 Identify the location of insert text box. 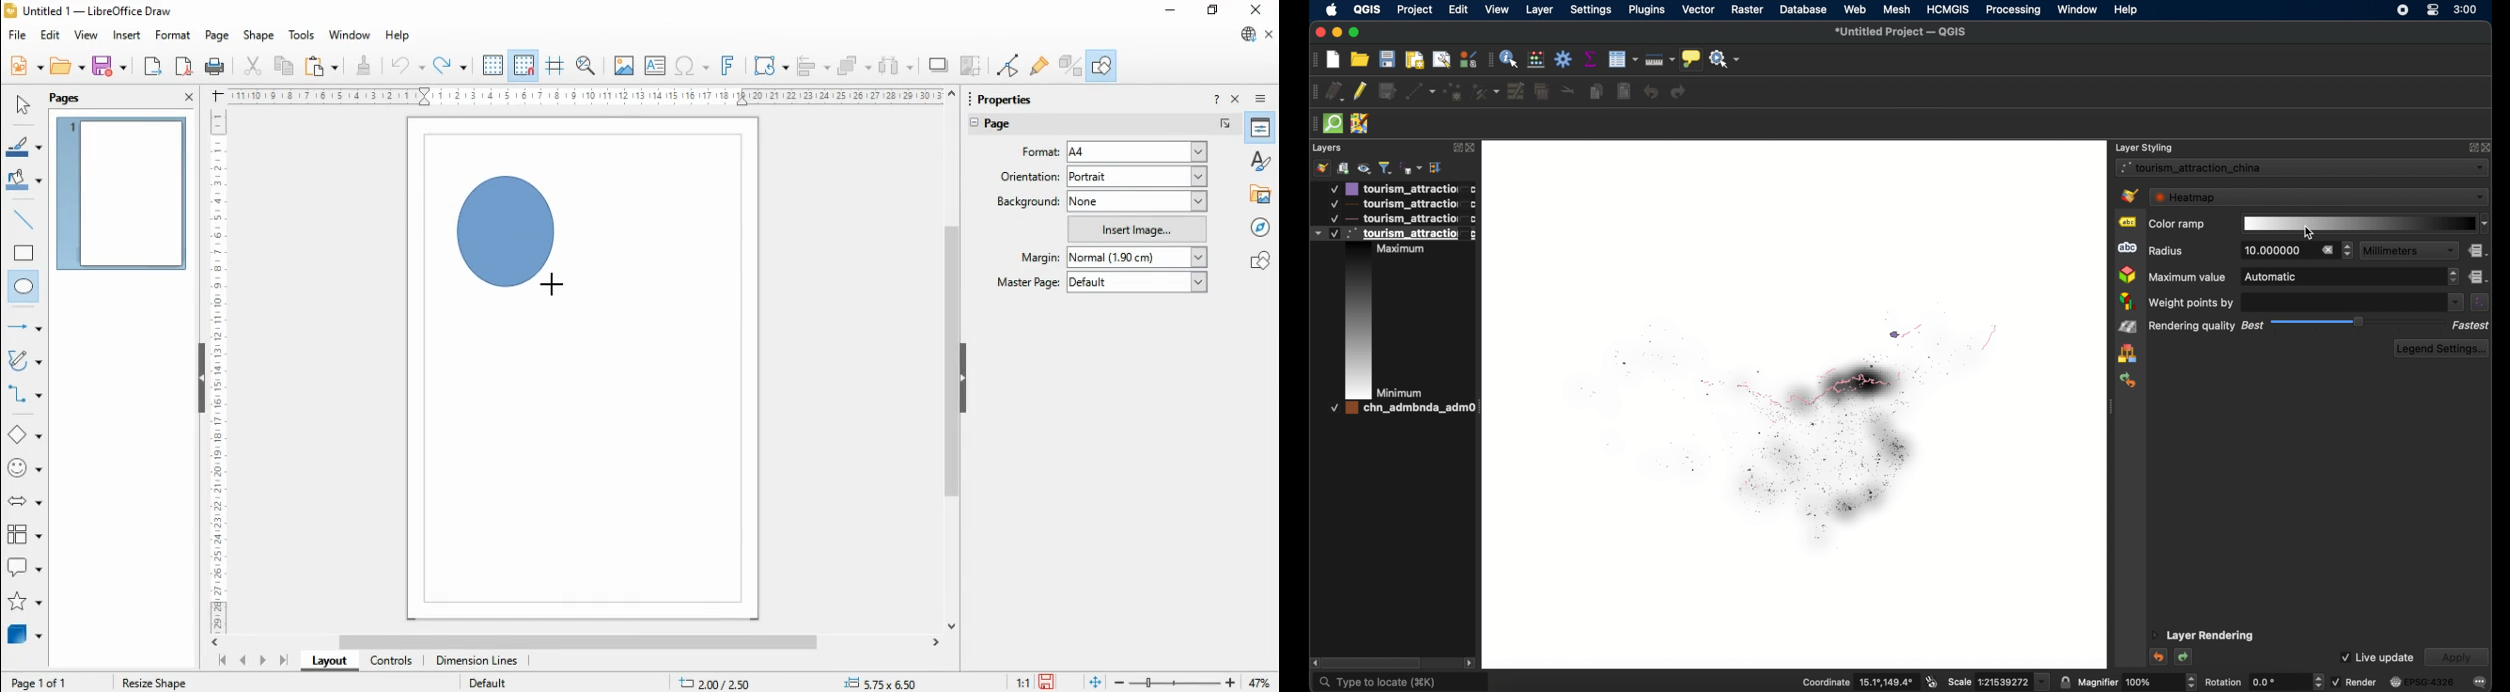
(654, 65).